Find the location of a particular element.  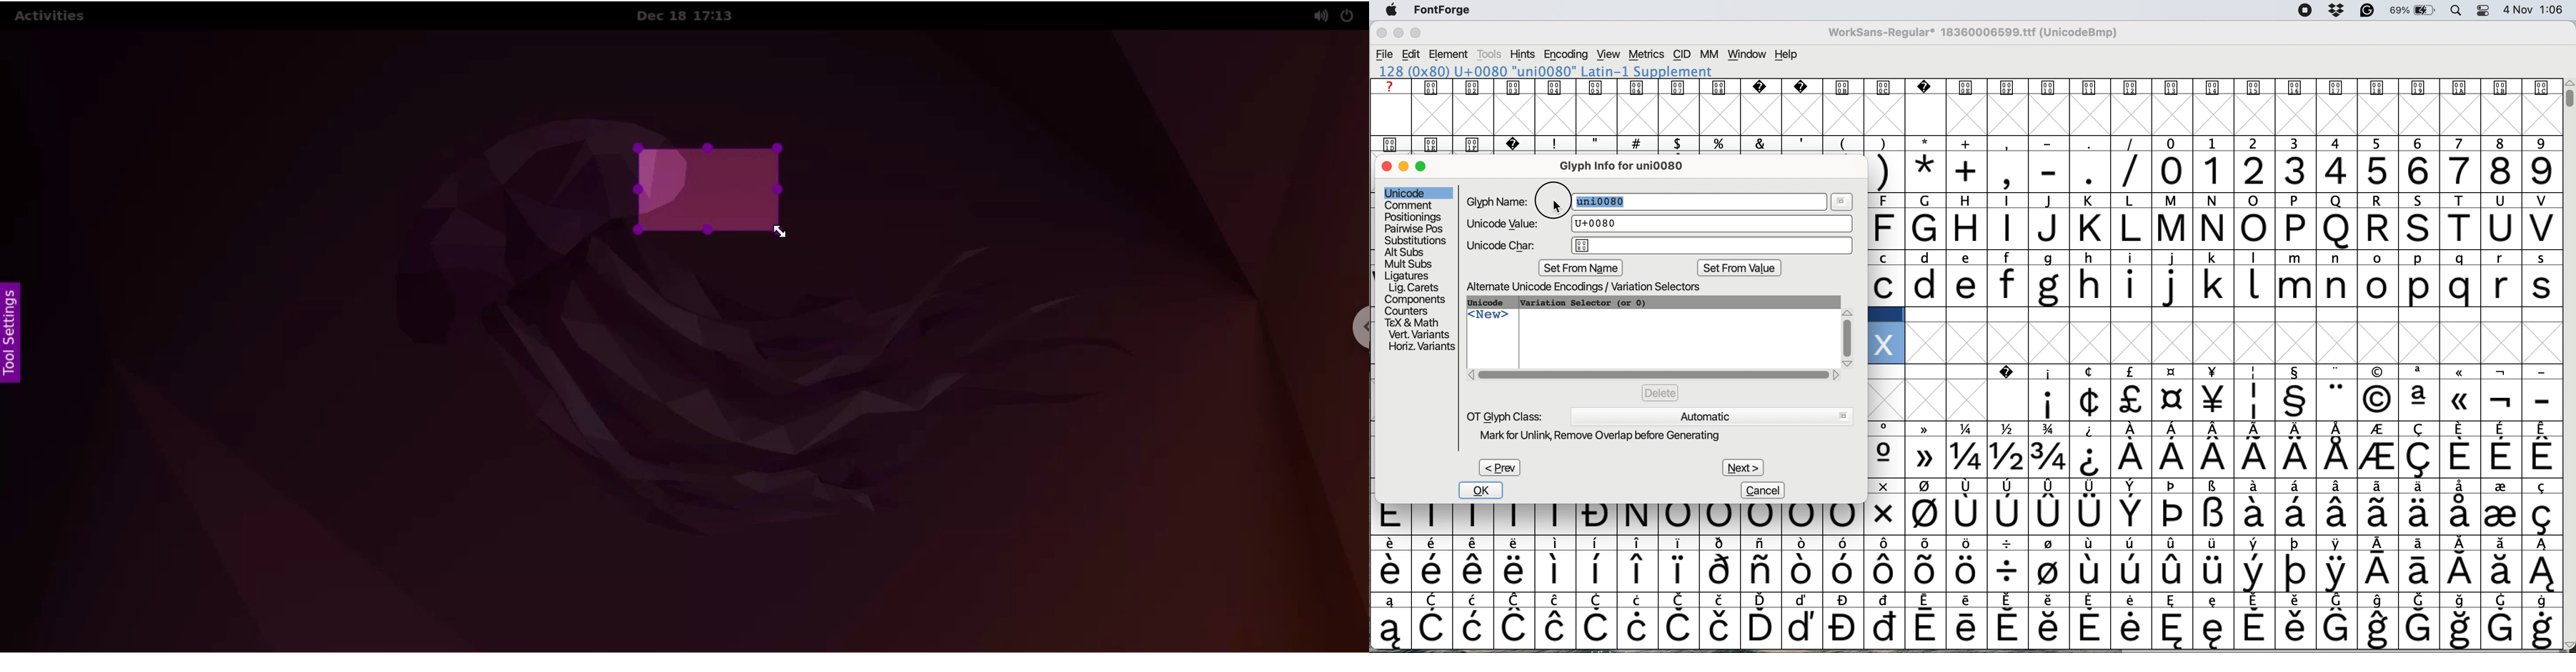

spotlight search is located at coordinates (2456, 11).